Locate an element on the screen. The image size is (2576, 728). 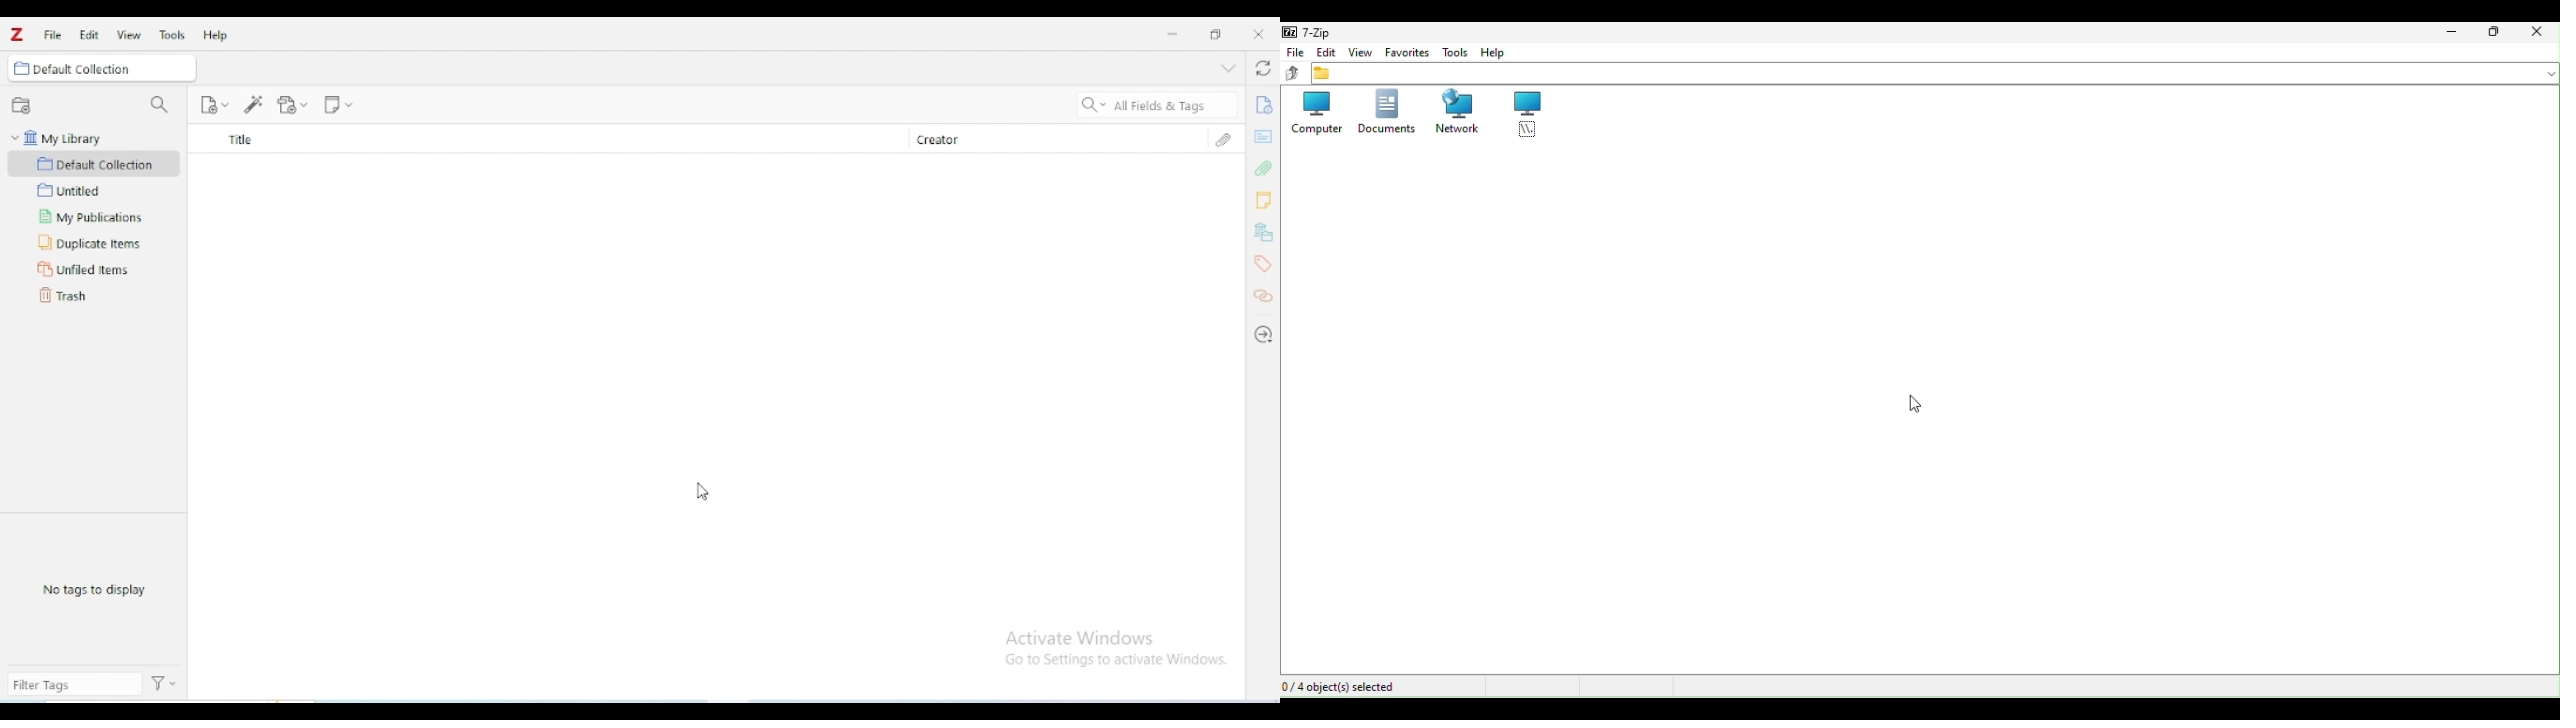
abstract is located at coordinates (1263, 135).